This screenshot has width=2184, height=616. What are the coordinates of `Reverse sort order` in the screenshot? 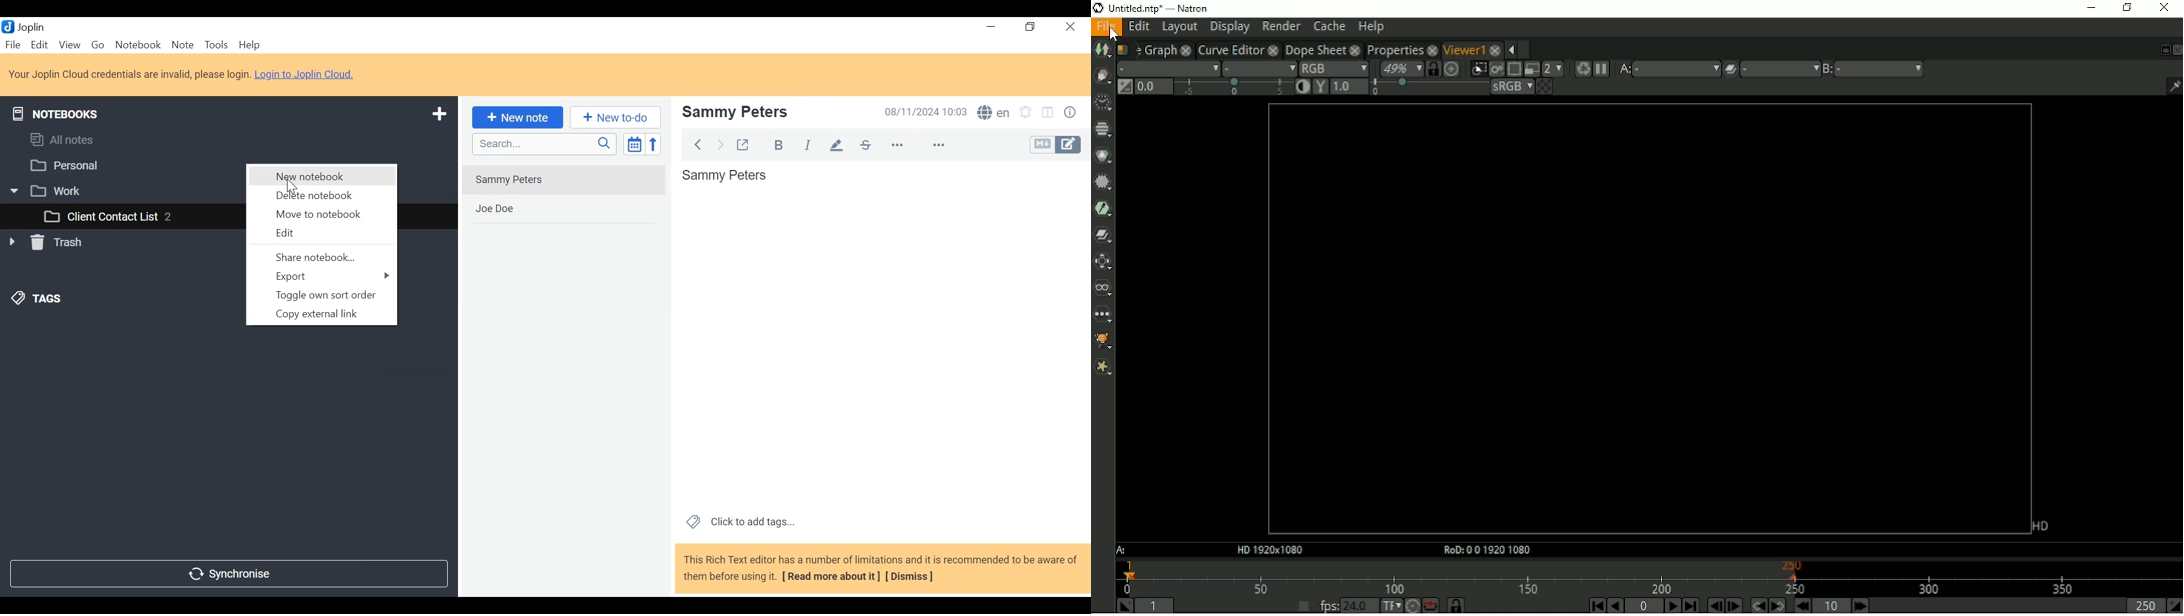 It's located at (654, 144).